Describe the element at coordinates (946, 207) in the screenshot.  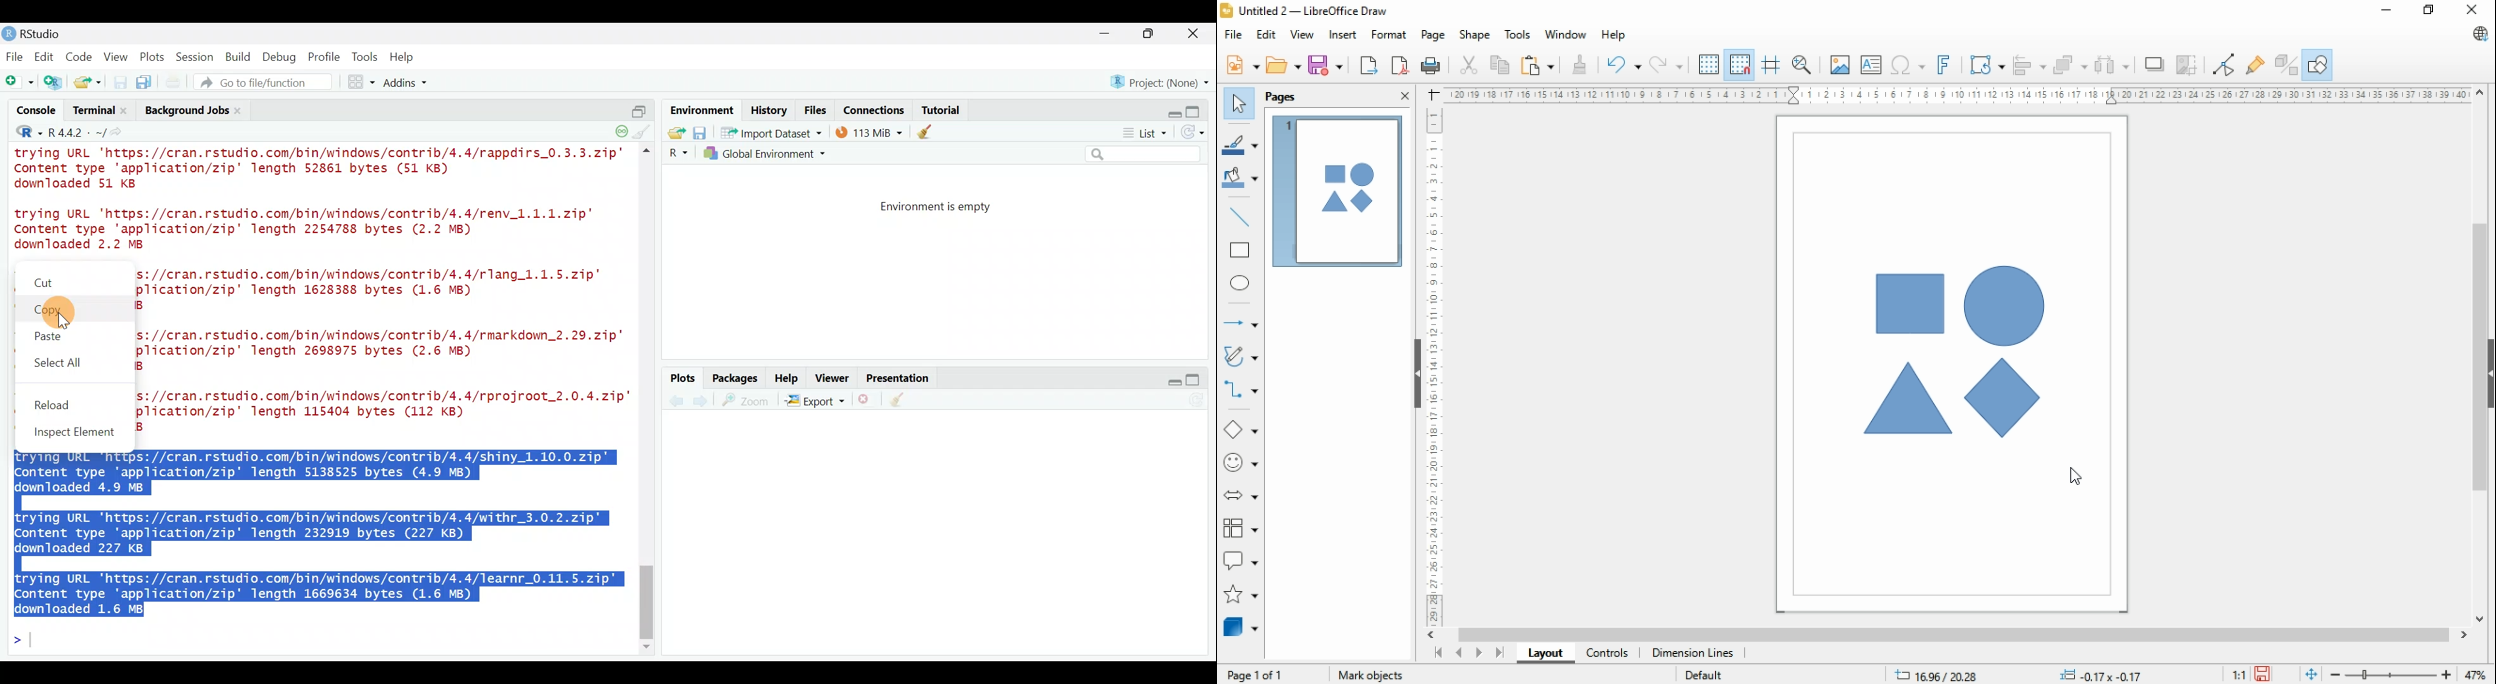
I see `Environment is empty` at that location.